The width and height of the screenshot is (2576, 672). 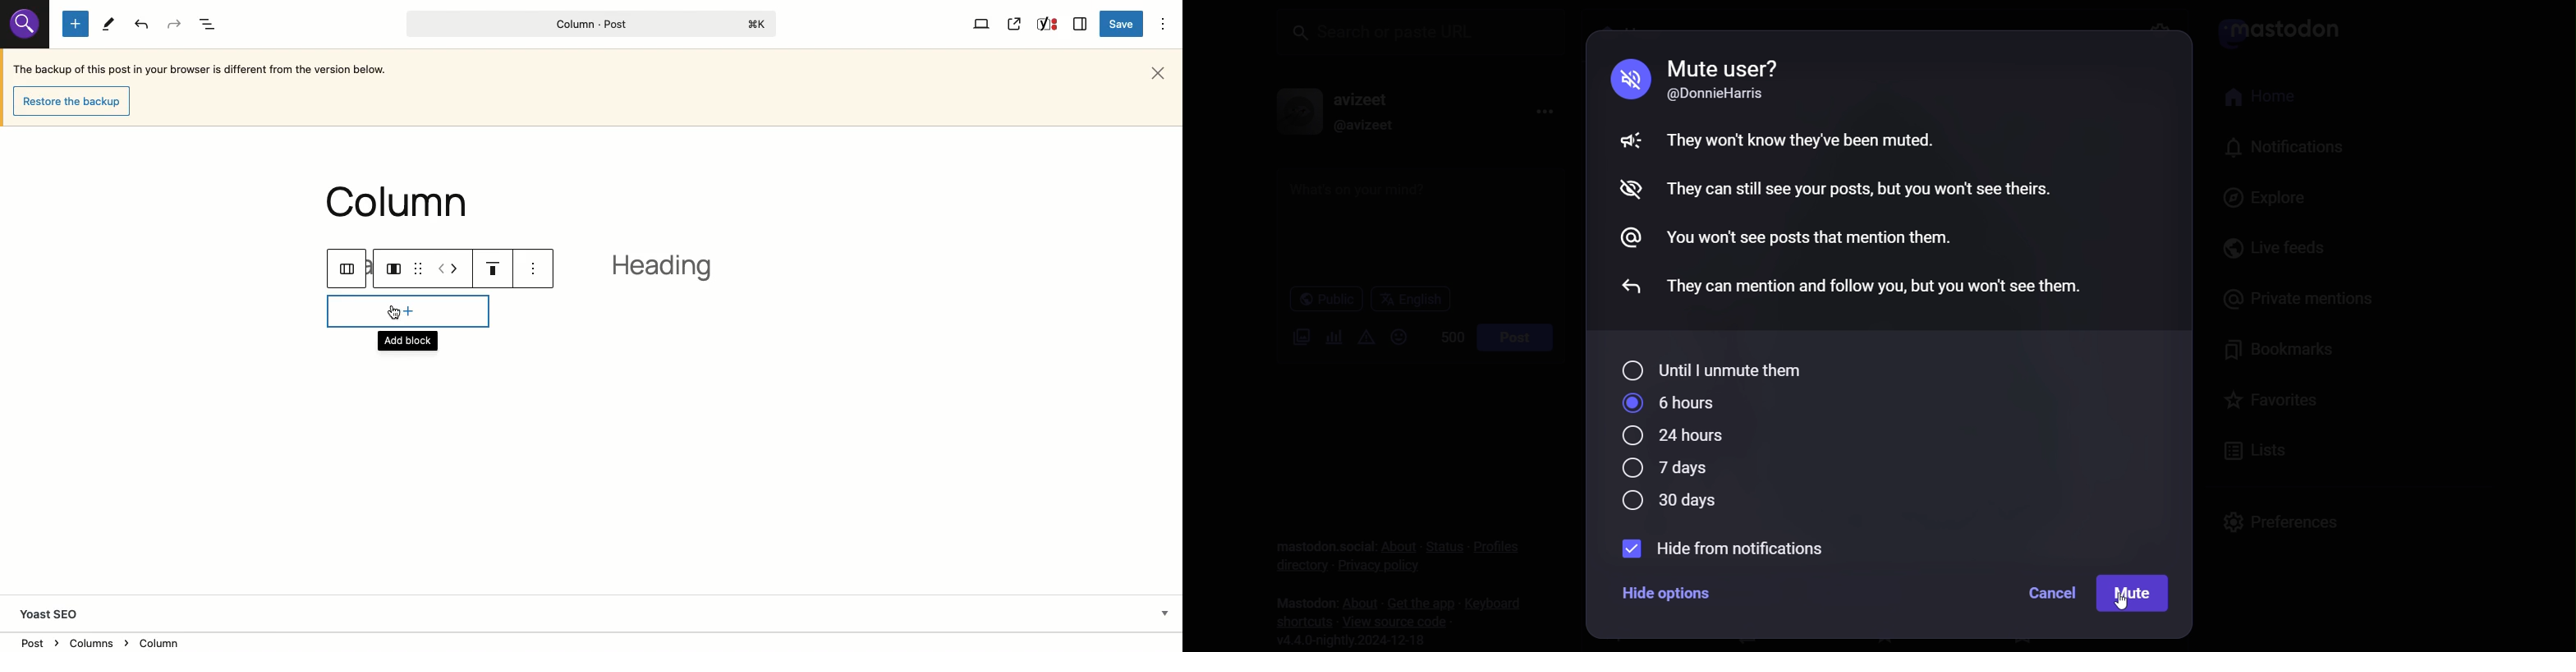 I want to click on hide option, so click(x=1668, y=592).